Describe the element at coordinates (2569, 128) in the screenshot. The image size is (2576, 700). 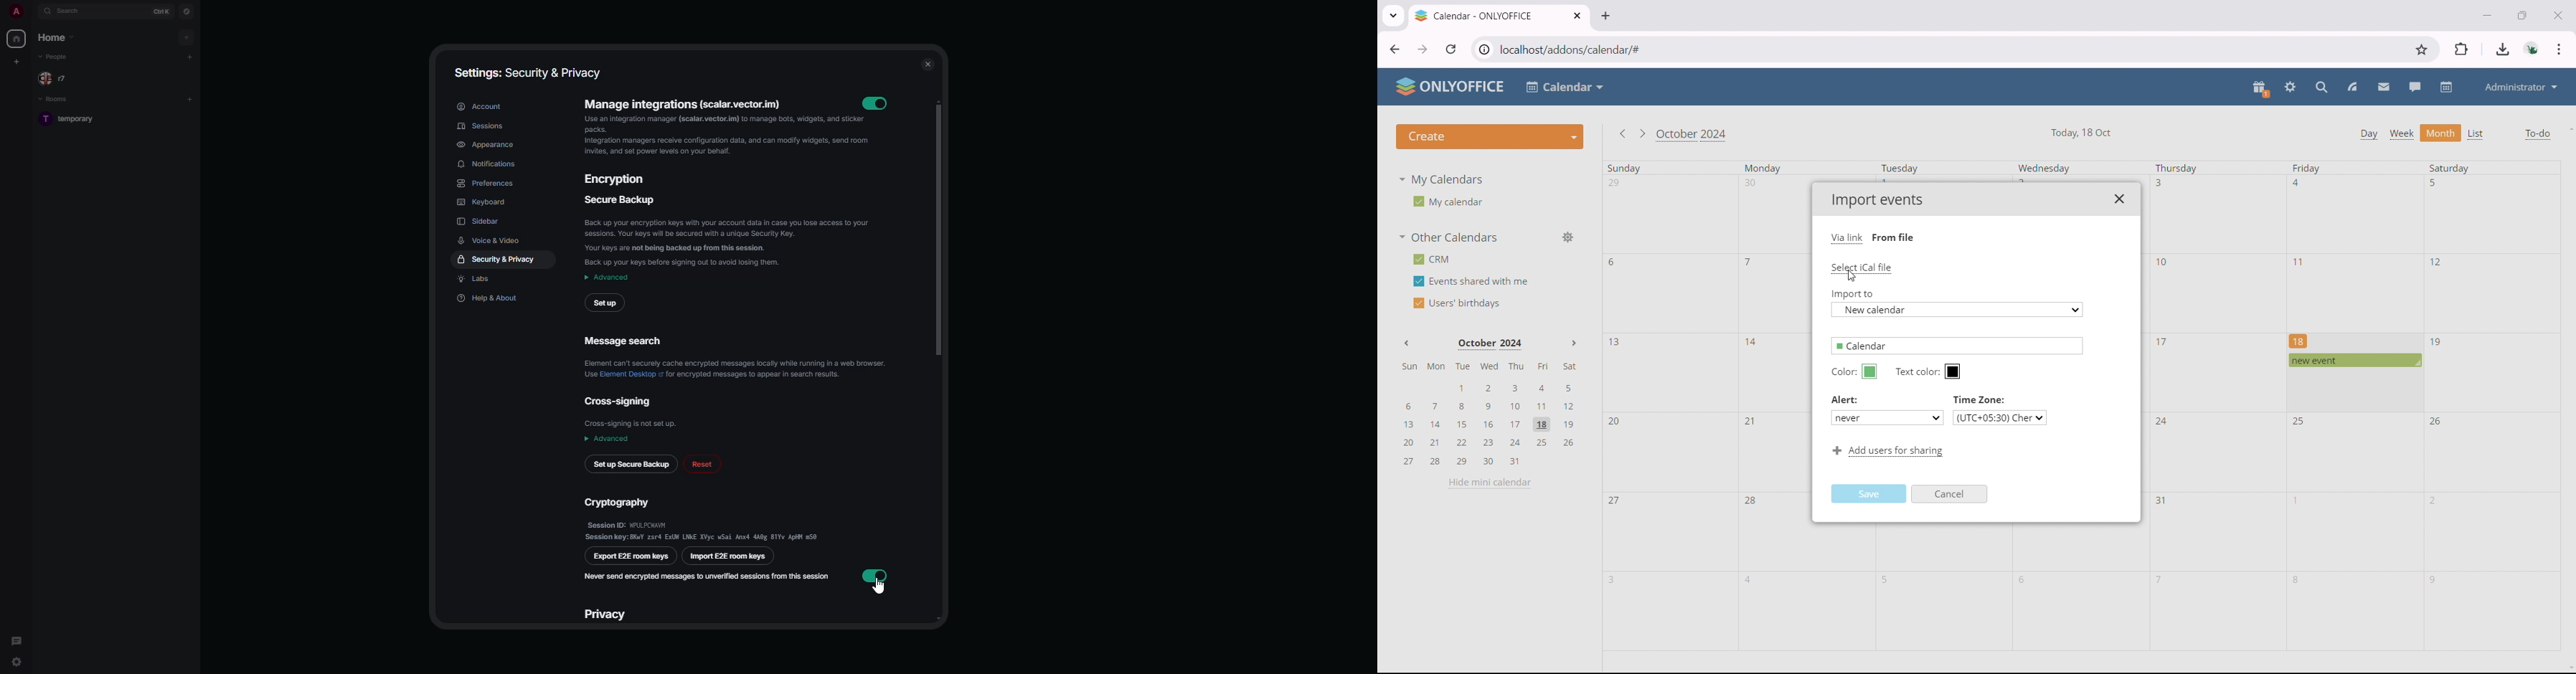
I see `scroll up` at that location.